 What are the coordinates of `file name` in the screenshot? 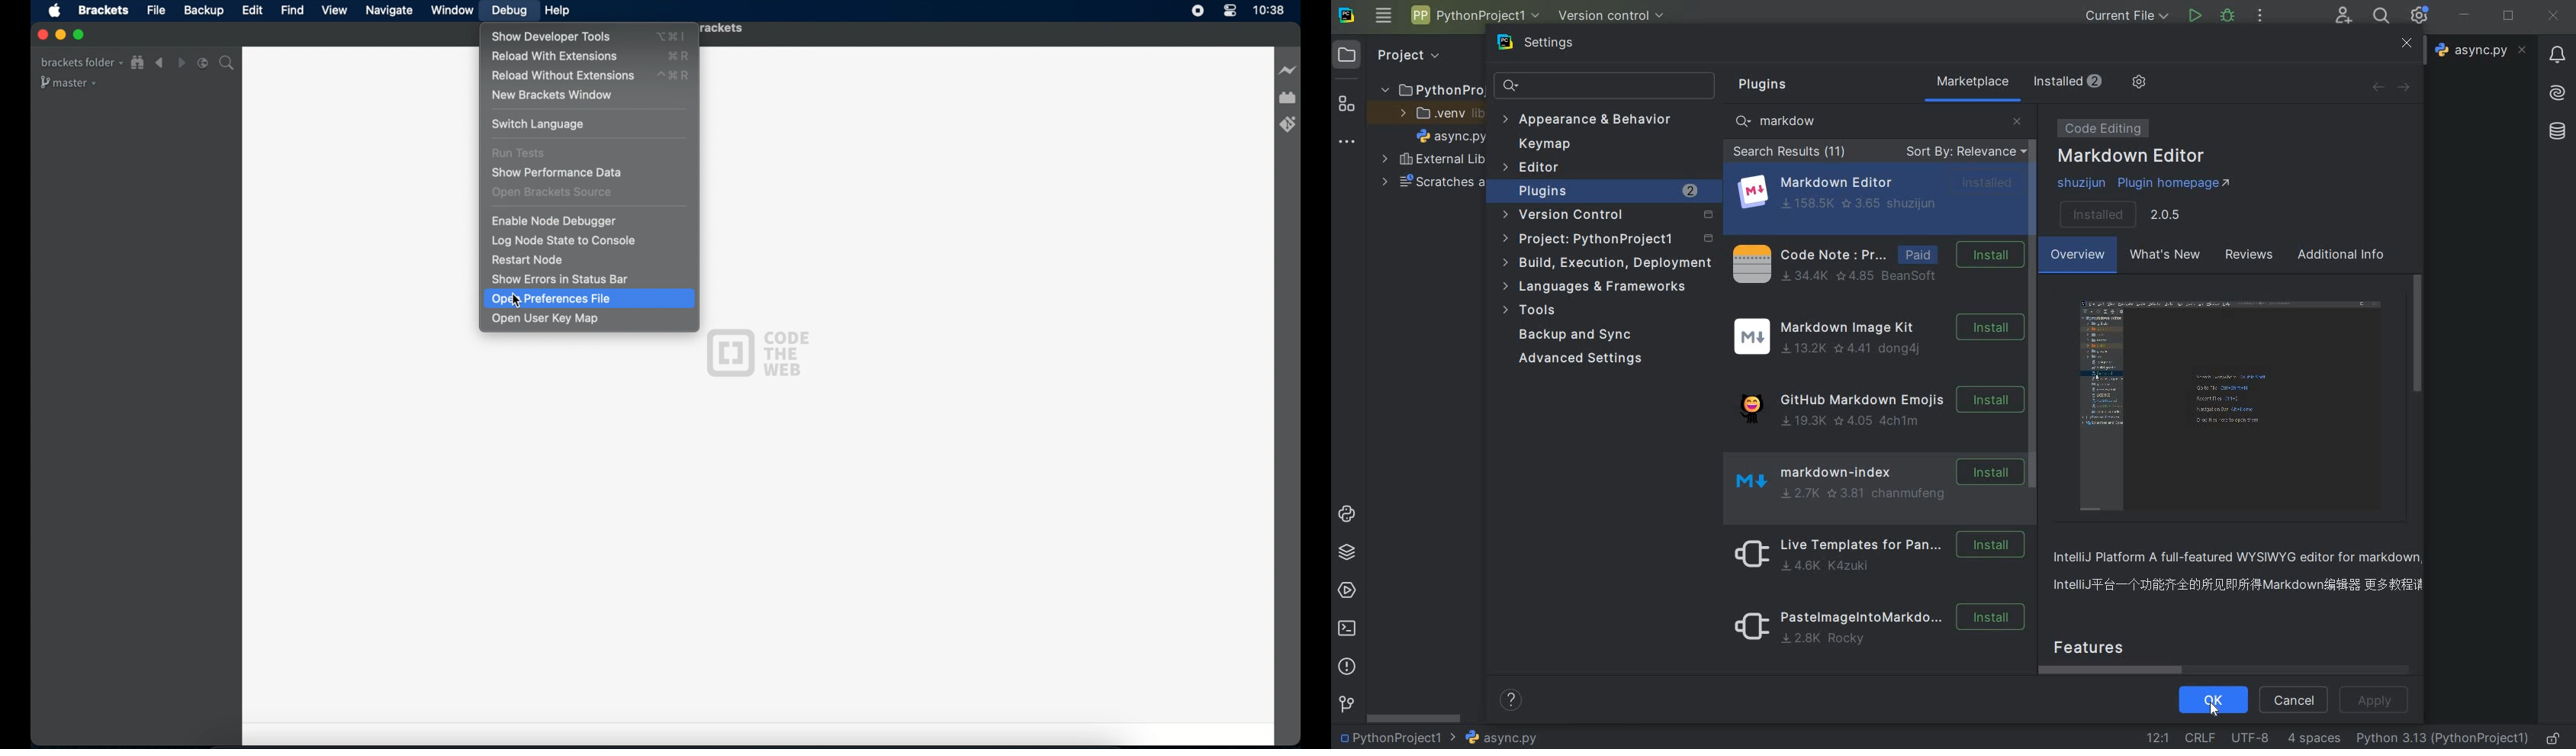 It's located at (1452, 136).